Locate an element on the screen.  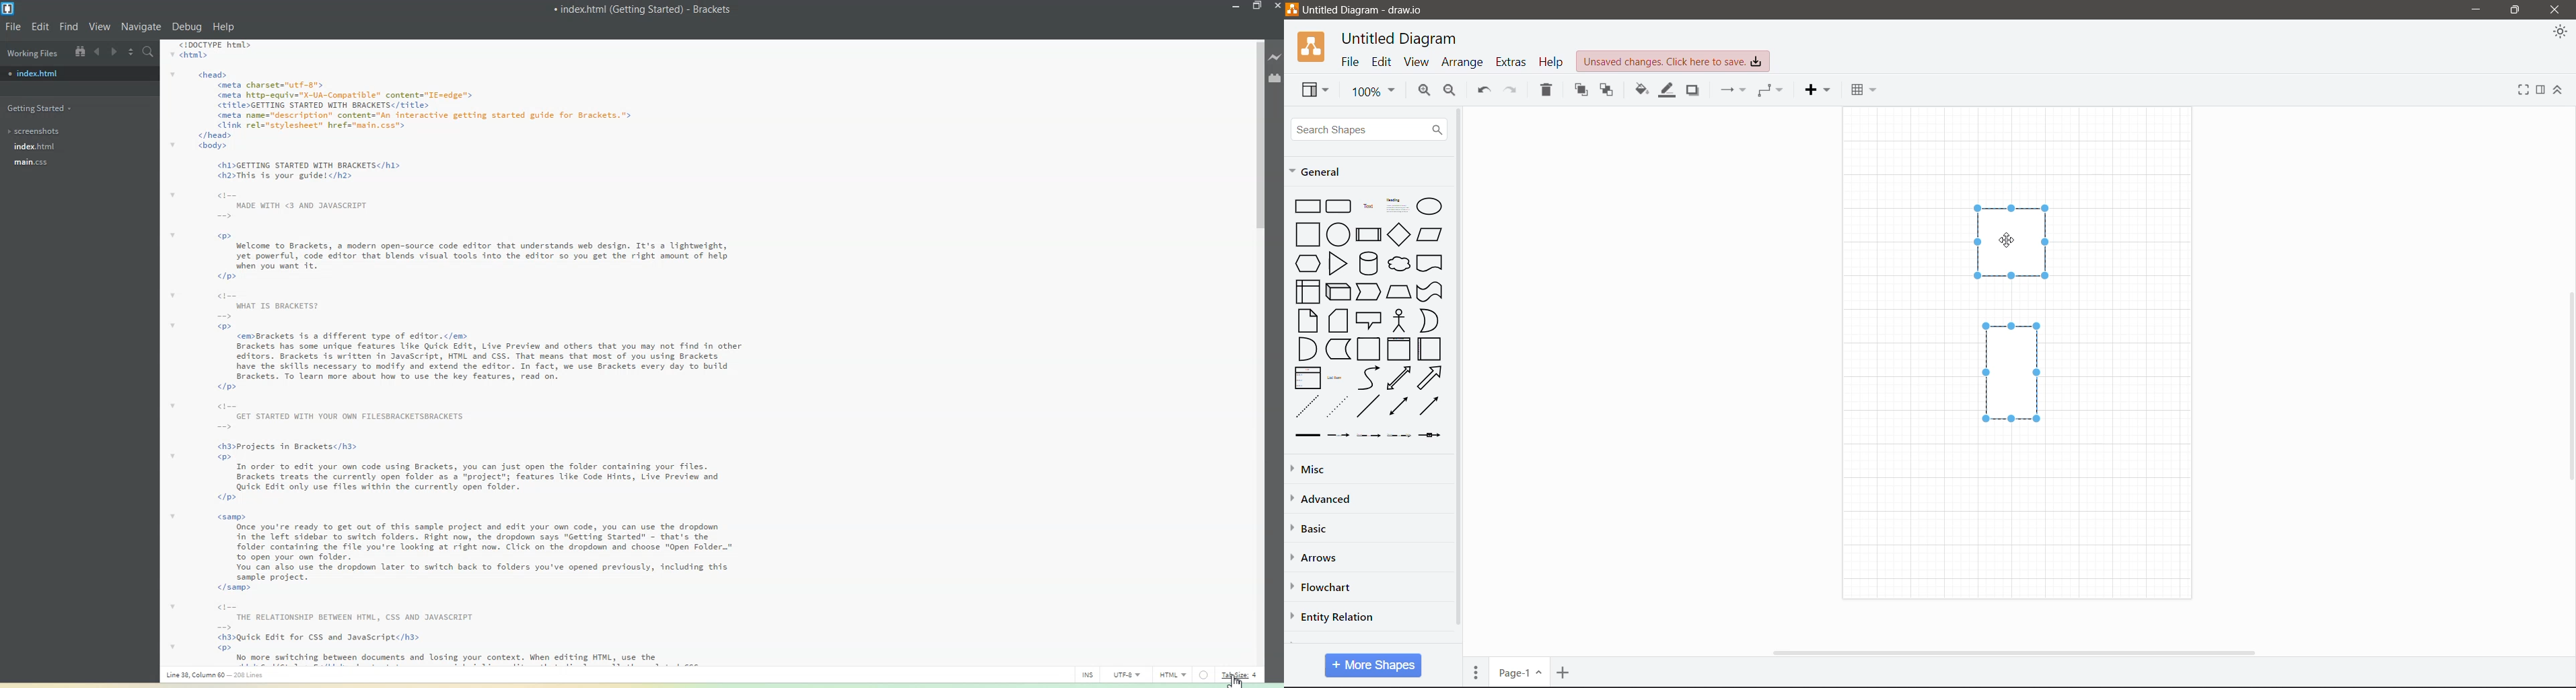
Zoom Out is located at coordinates (1452, 92).